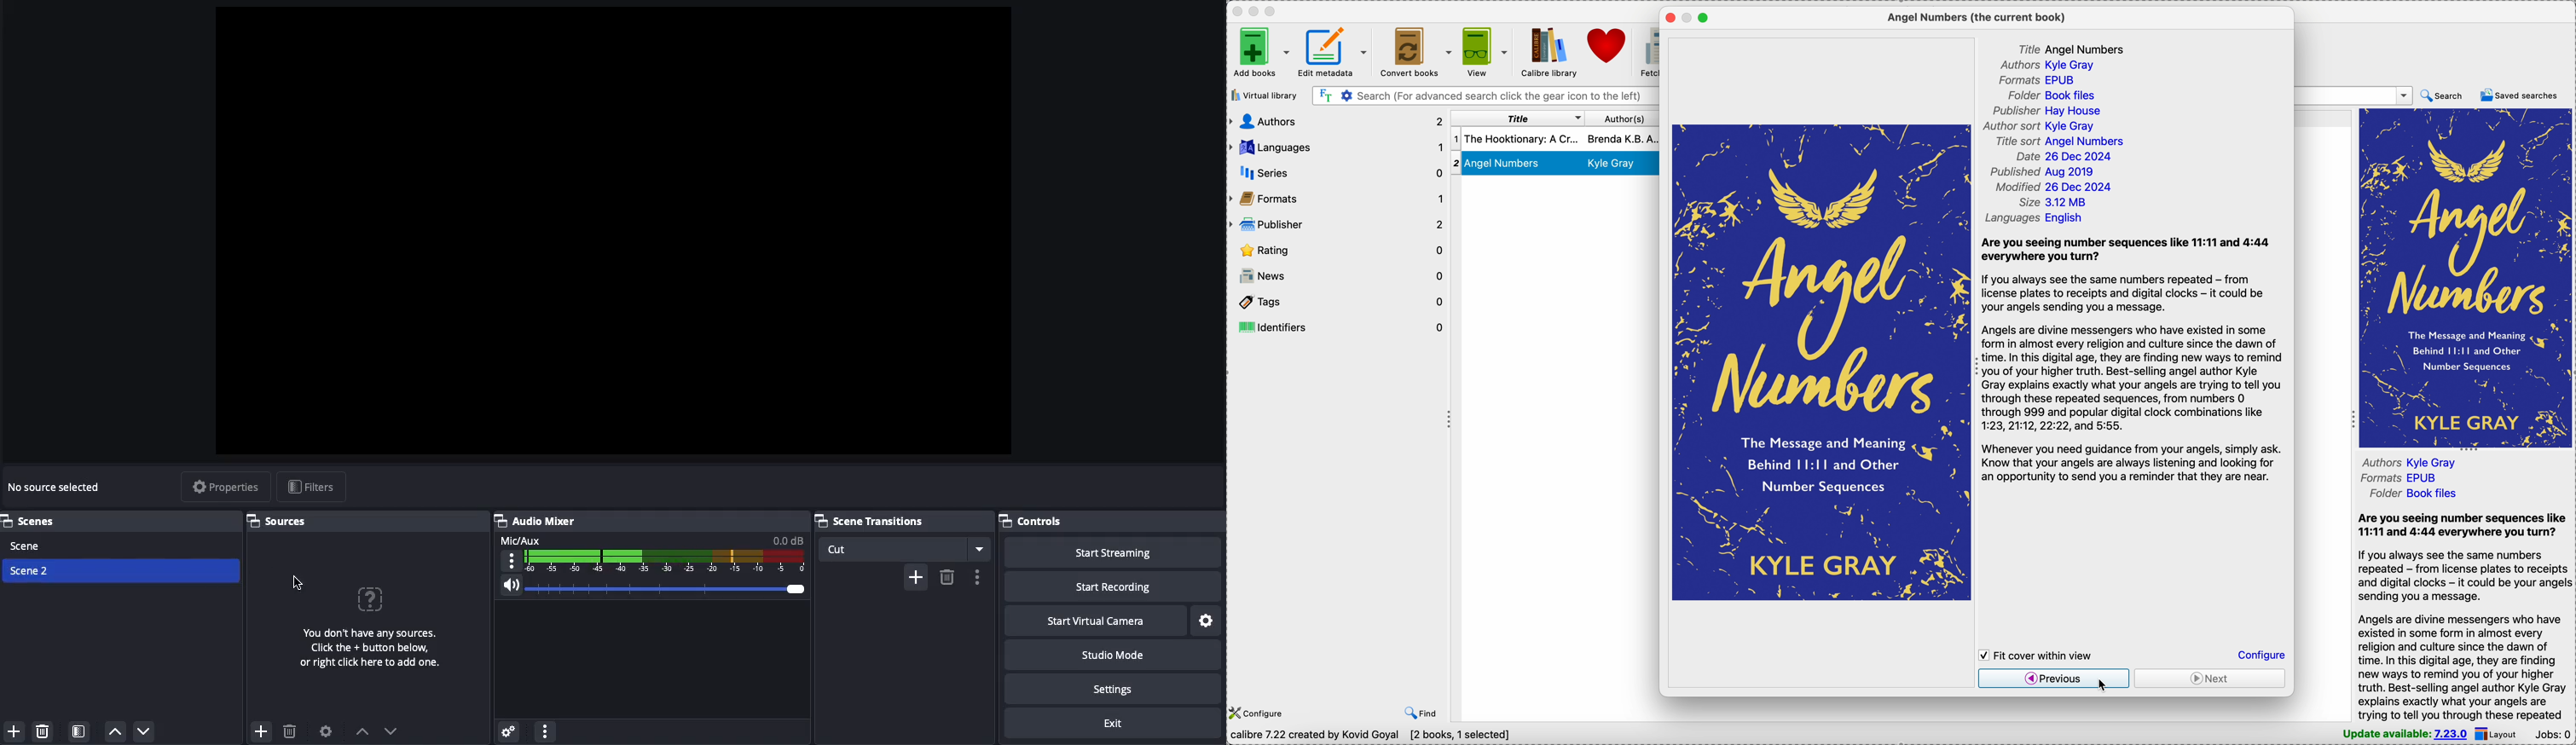 This screenshot has width=2576, height=756. What do you see at coordinates (1520, 118) in the screenshot?
I see `title` at bounding box center [1520, 118].